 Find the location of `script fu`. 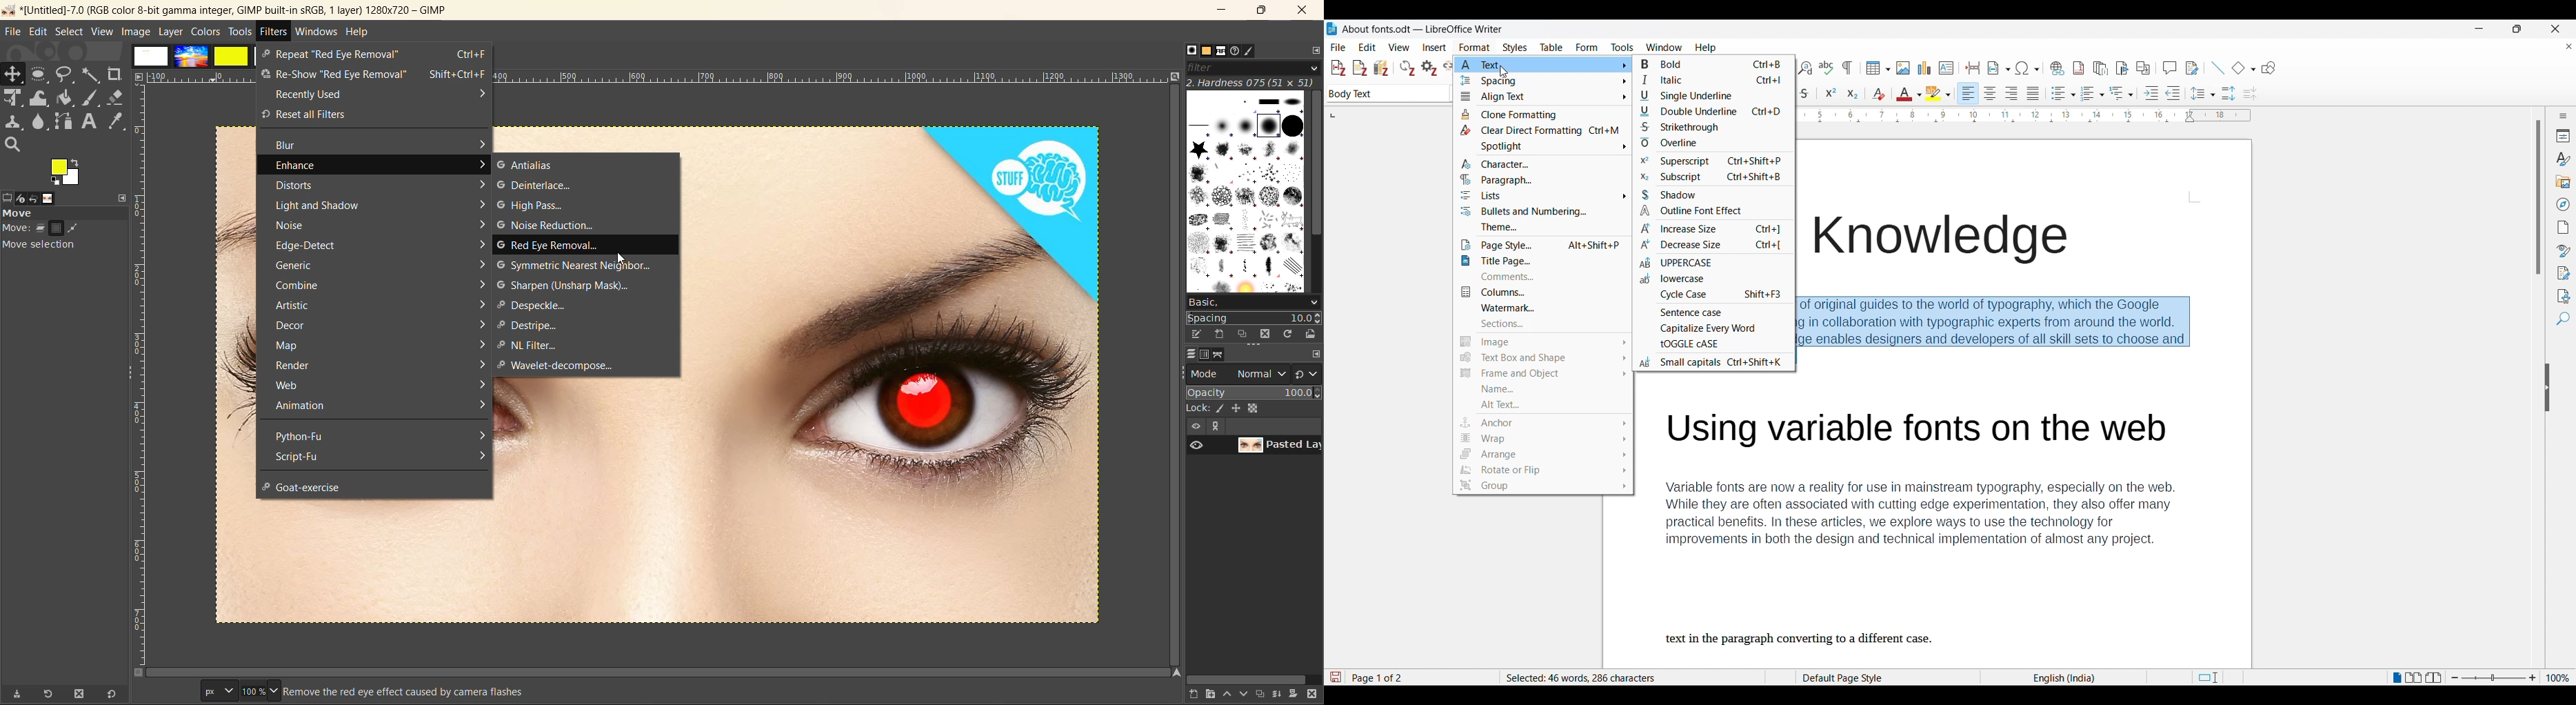

script fu is located at coordinates (377, 459).